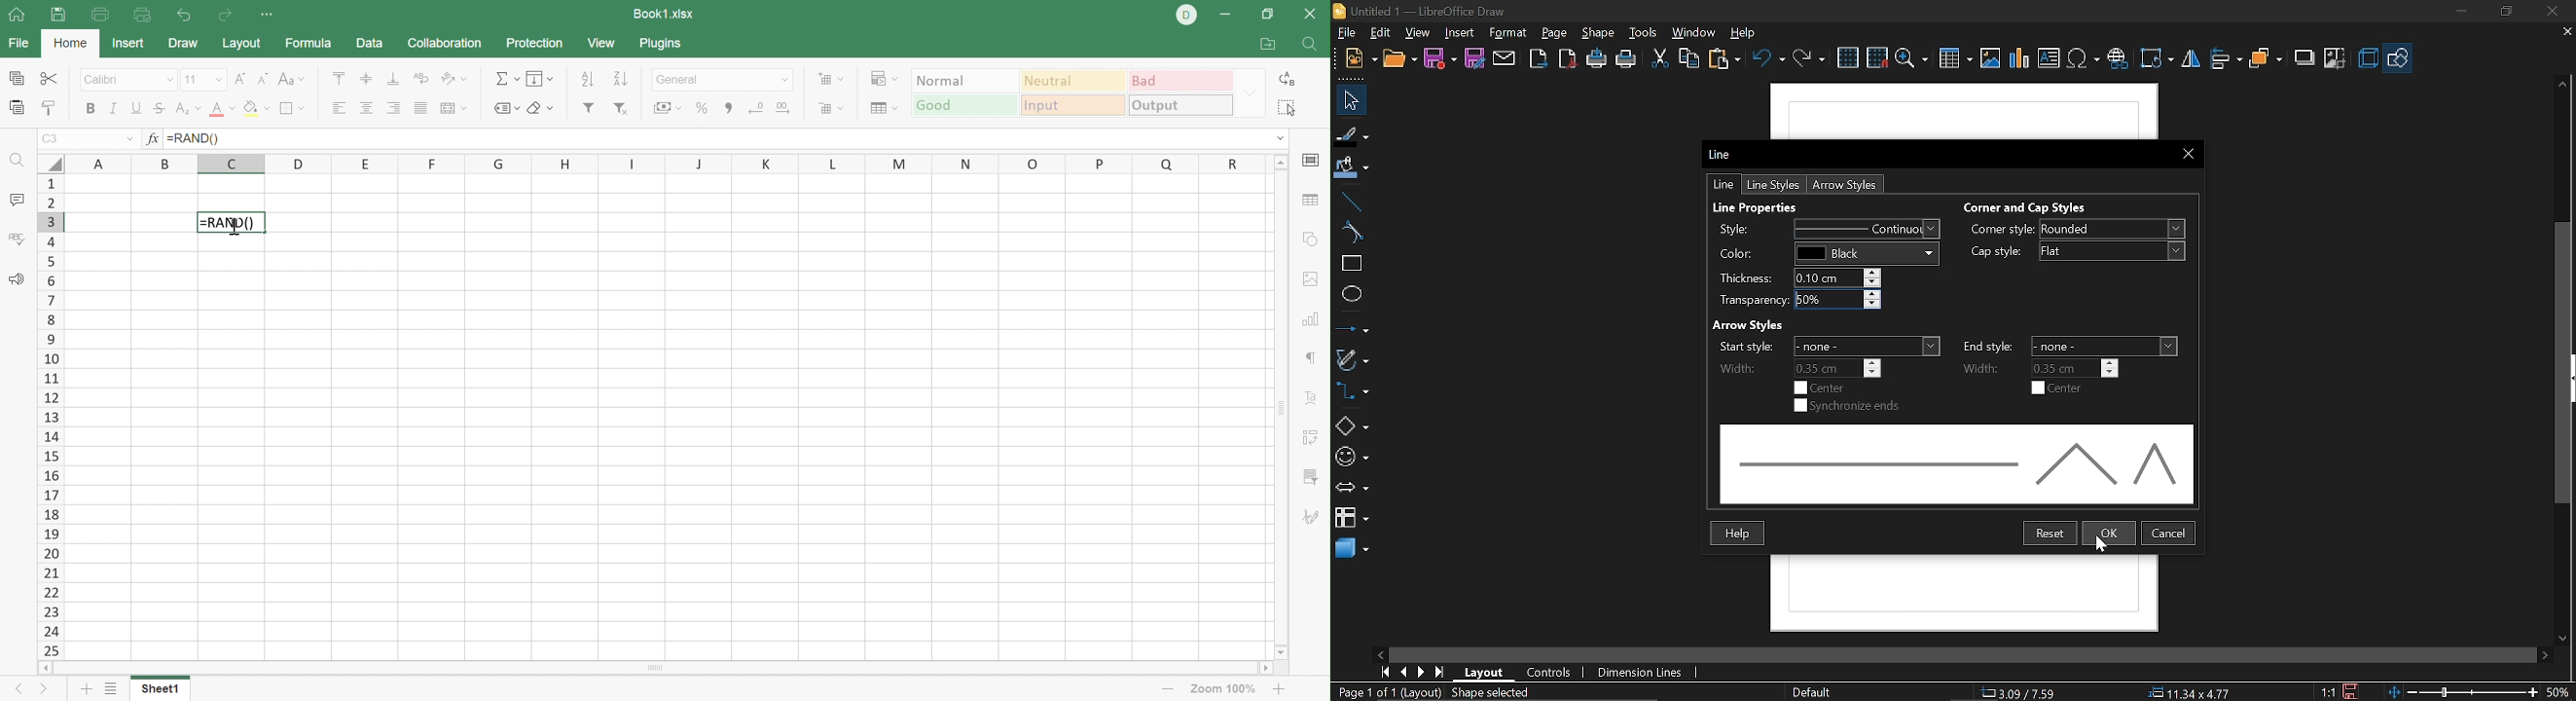 This screenshot has height=728, width=2576. Describe the element at coordinates (2057, 388) in the screenshot. I see `Center` at that location.